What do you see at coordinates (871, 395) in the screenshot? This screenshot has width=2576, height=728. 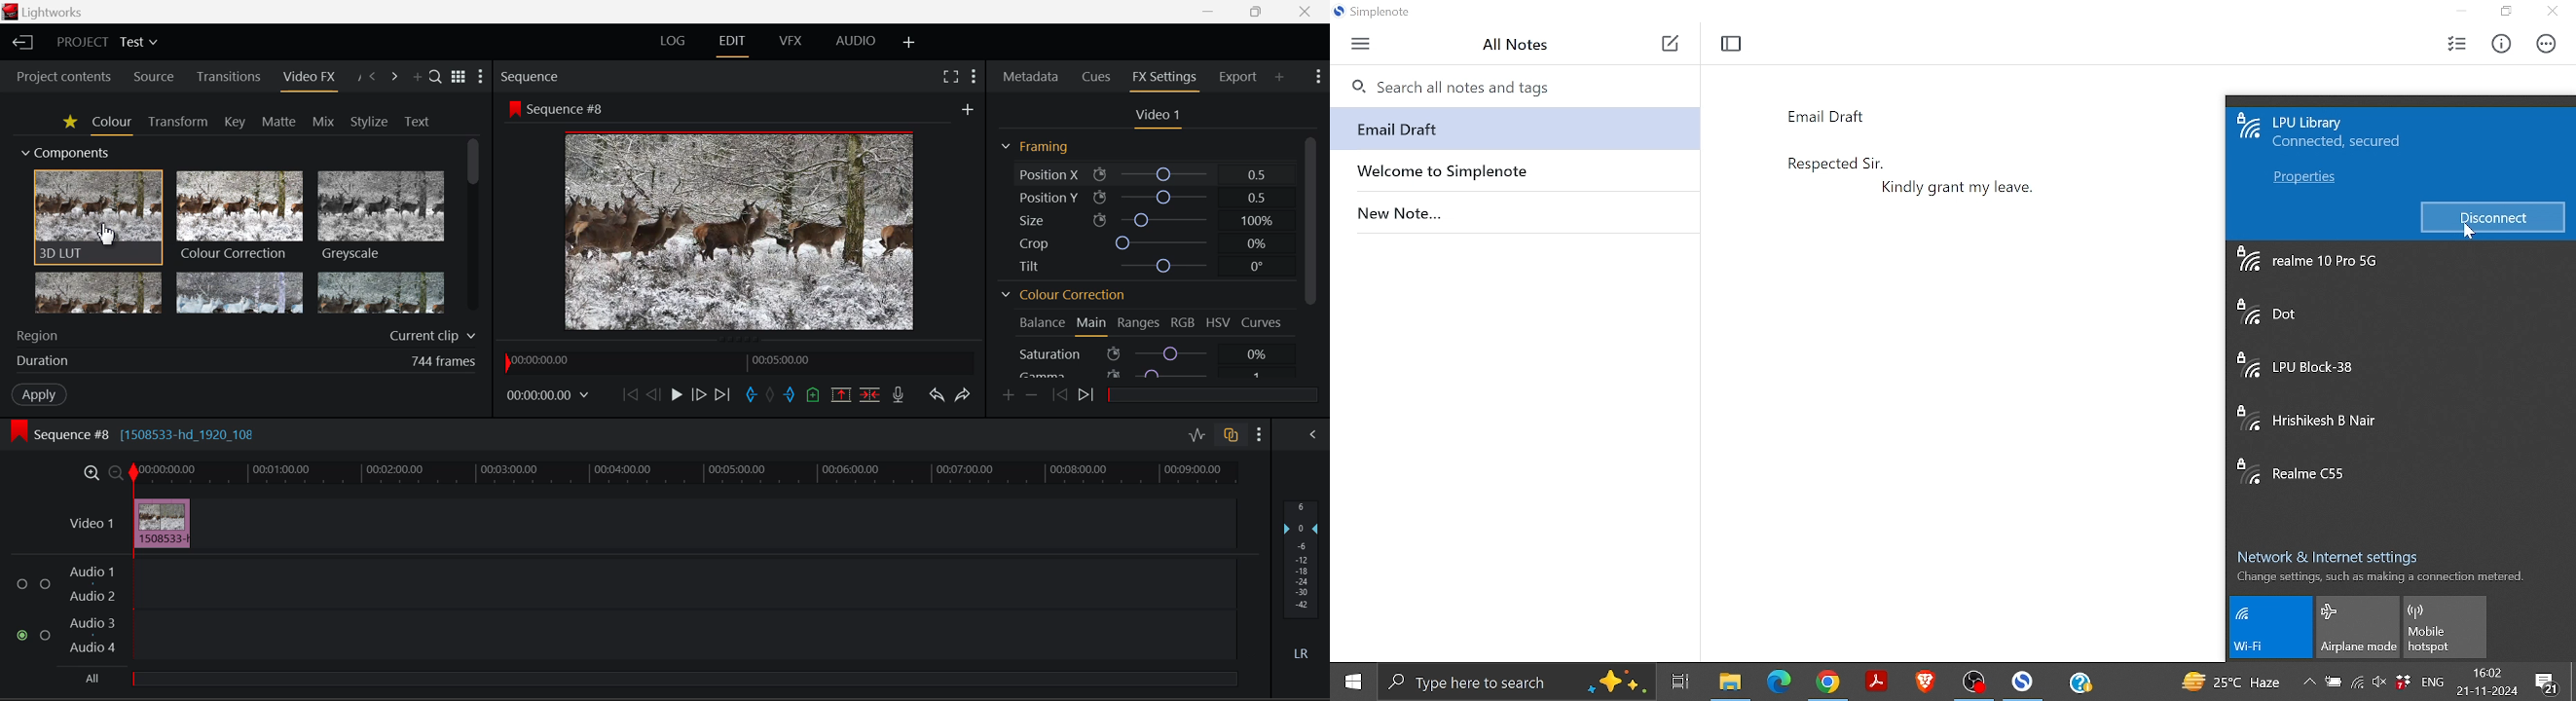 I see `Delete/Cut` at bounding box center [871, 395].